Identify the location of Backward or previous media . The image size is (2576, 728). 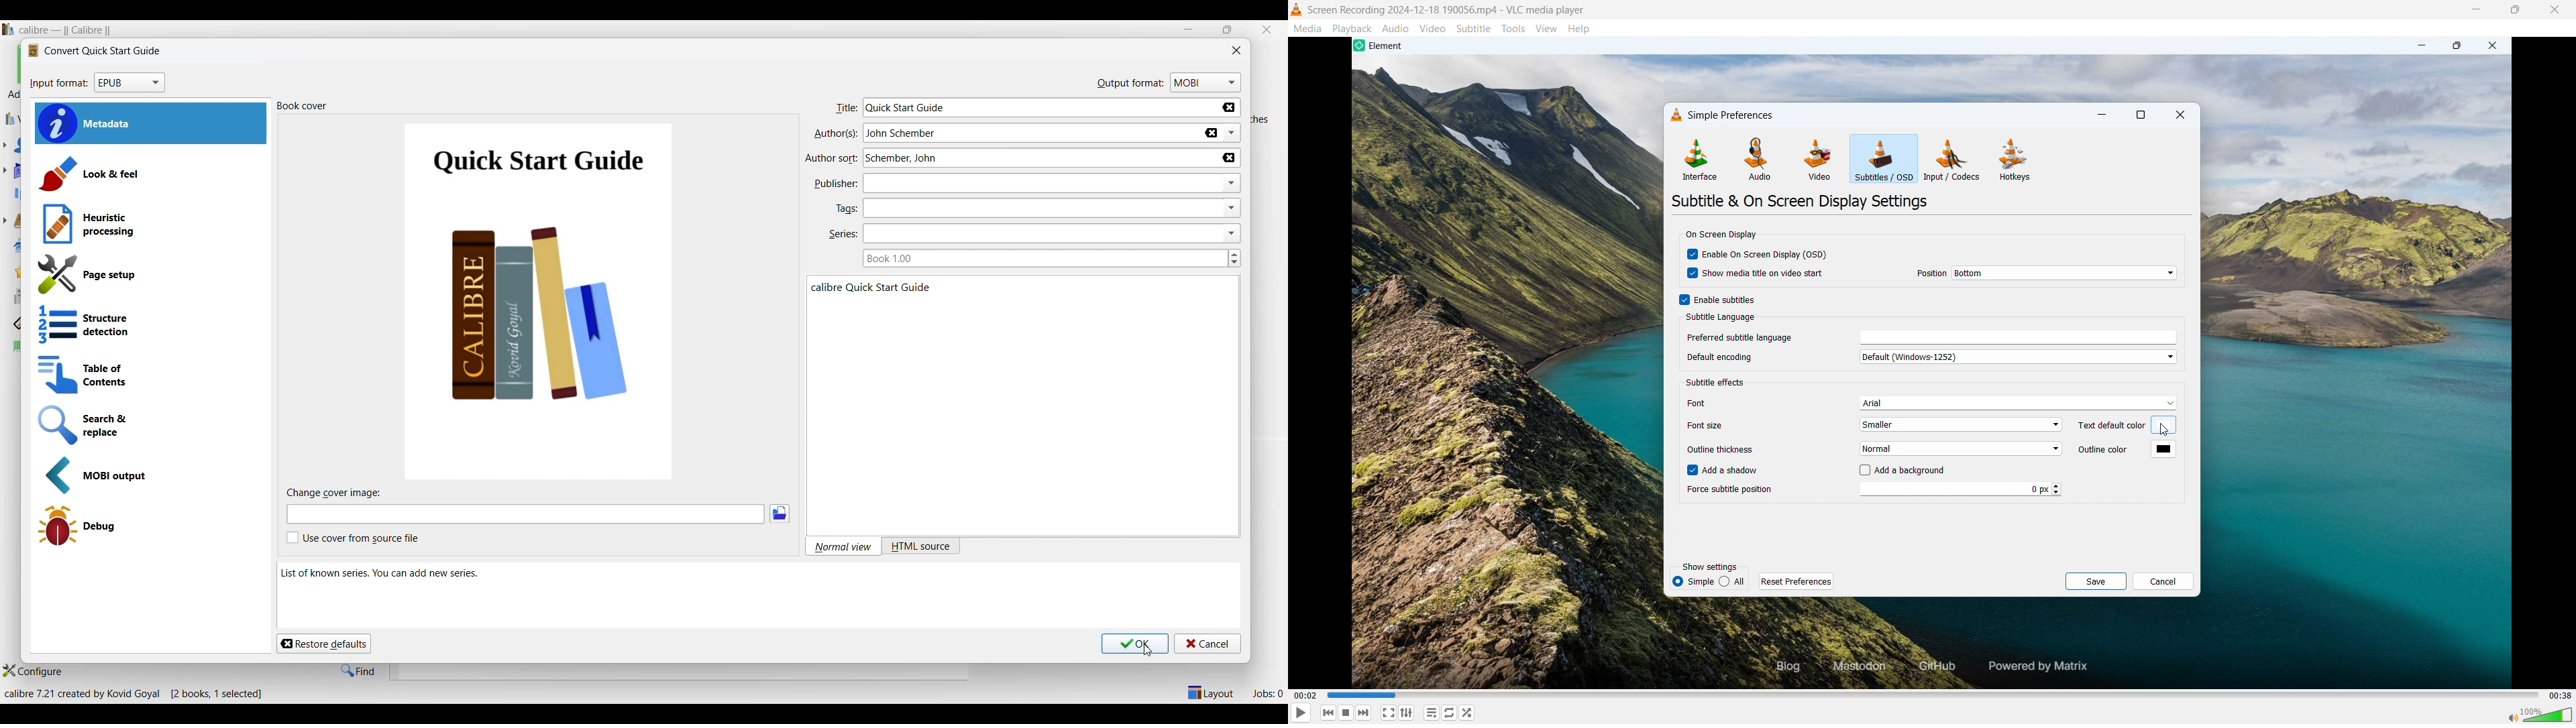
(1364, 713).